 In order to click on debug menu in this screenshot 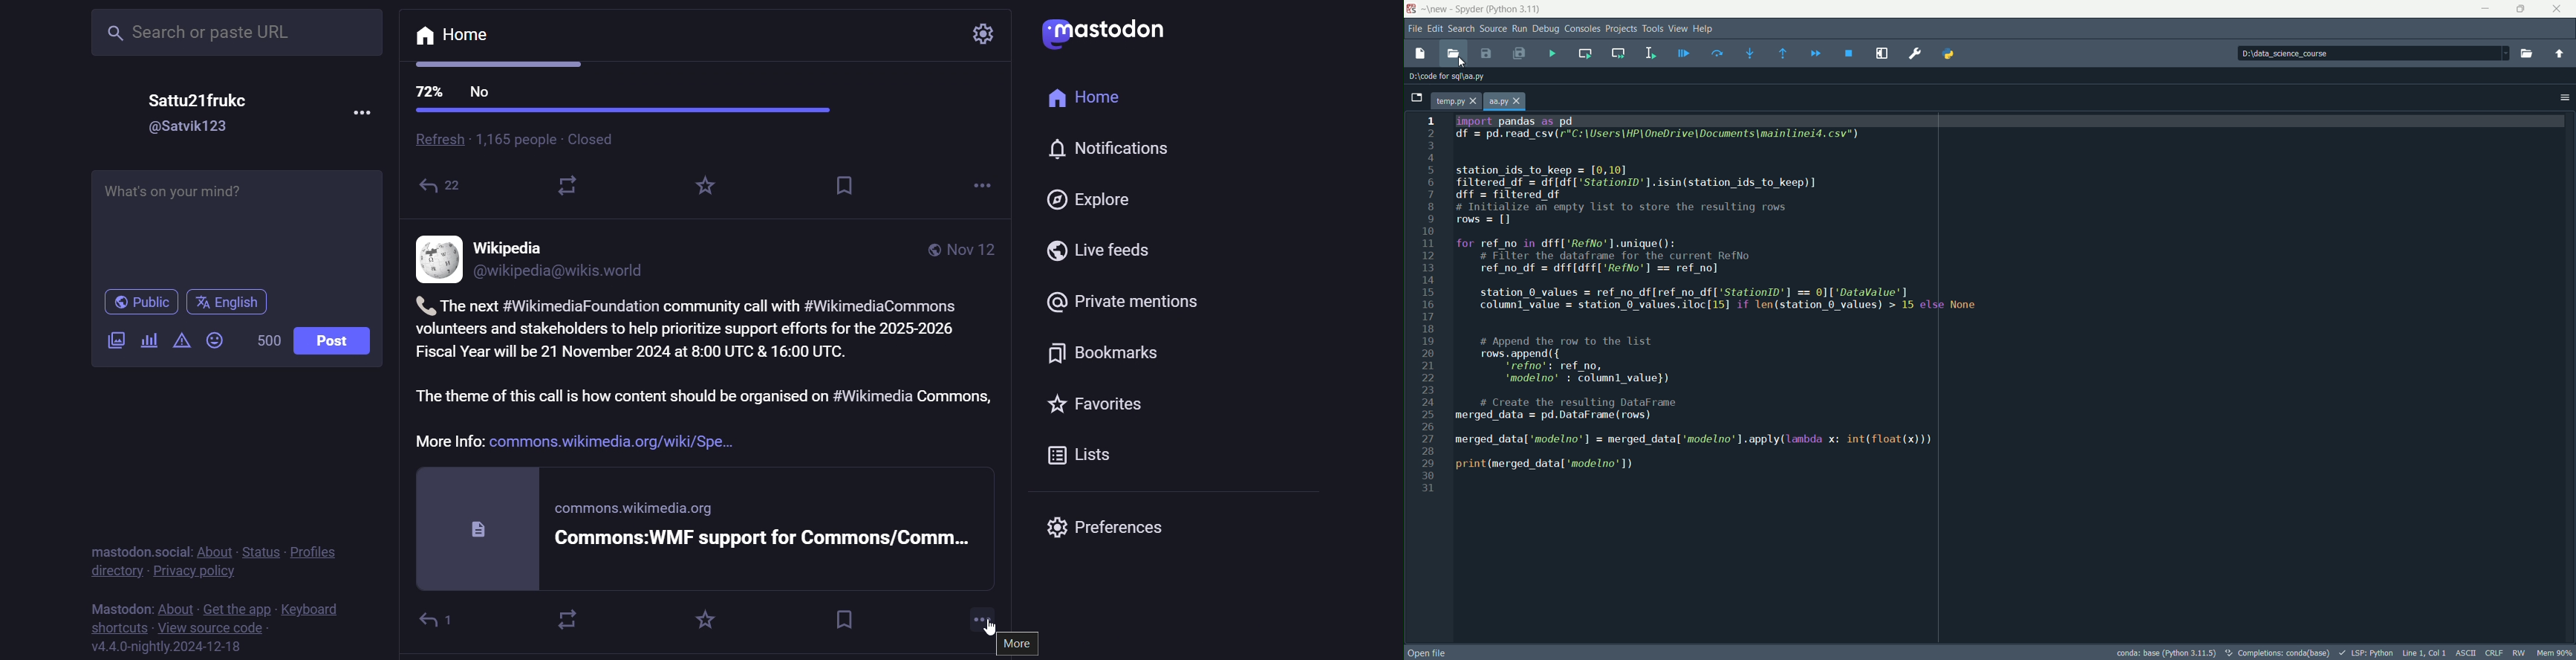, I will do `click(1546, 29)`.